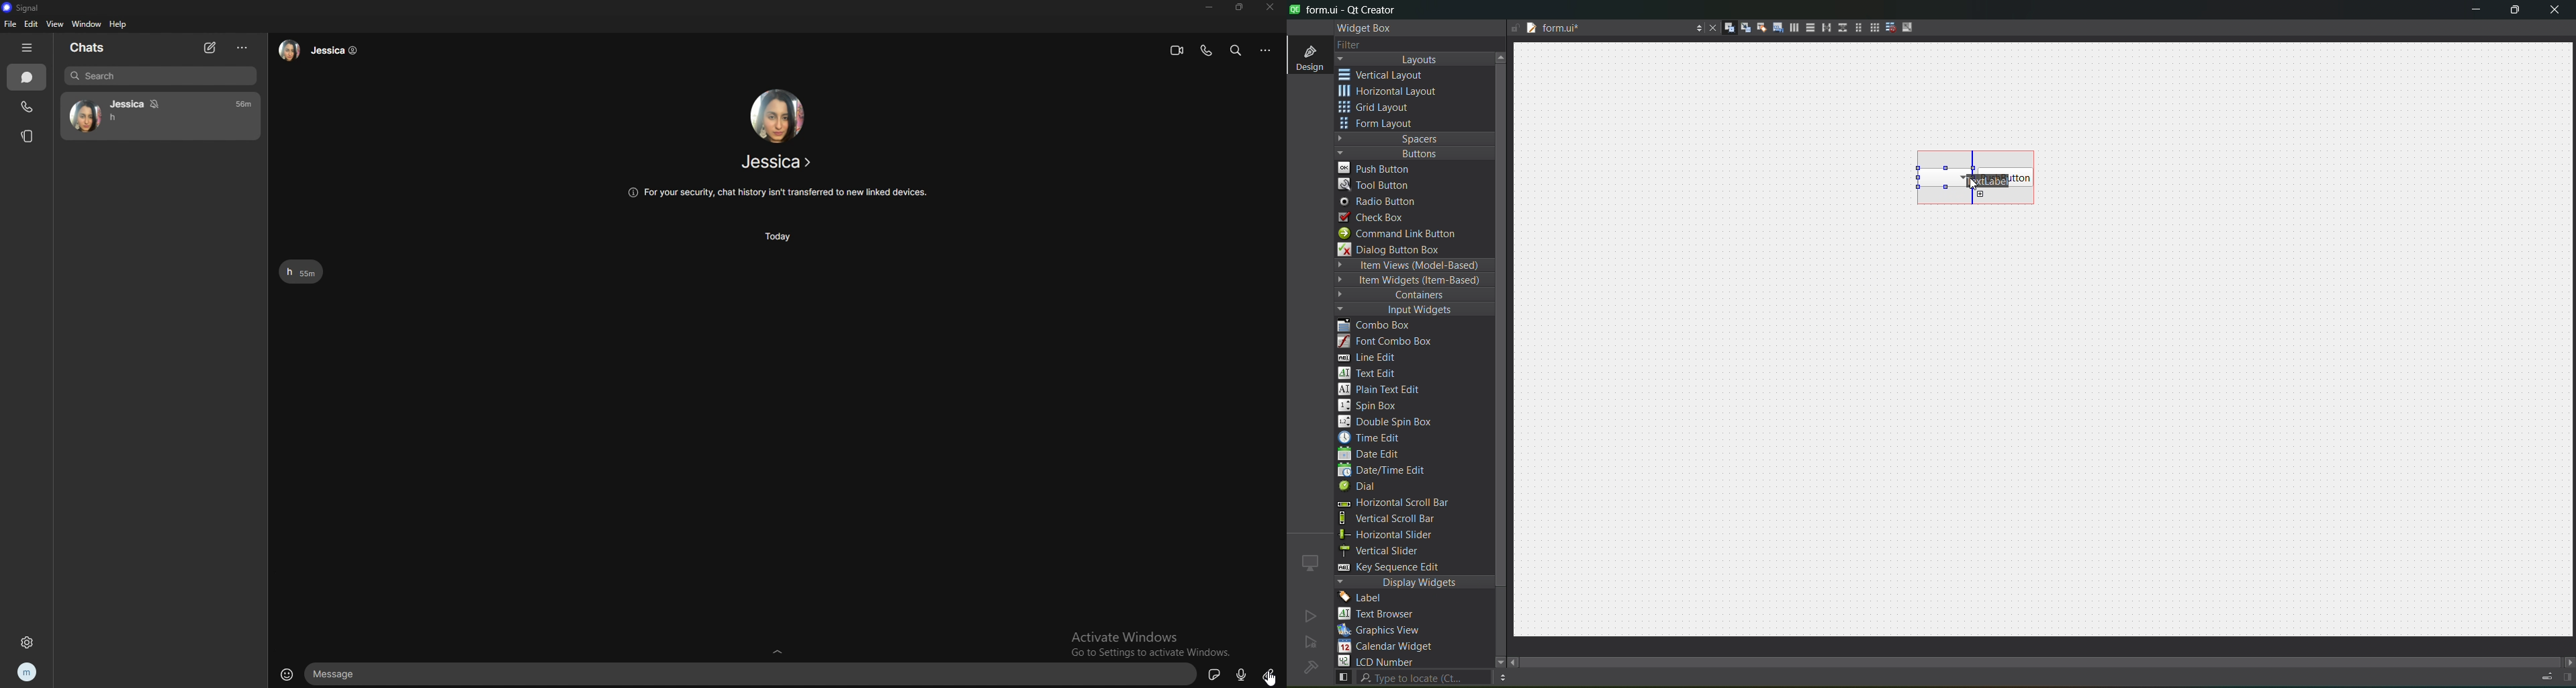 Image resolution: width=2576 pixels, height=700 pixels. What do you see at coordinates (1242, 674) in the screenshot?
I see `voice type` at bounding box center [1242, 674].